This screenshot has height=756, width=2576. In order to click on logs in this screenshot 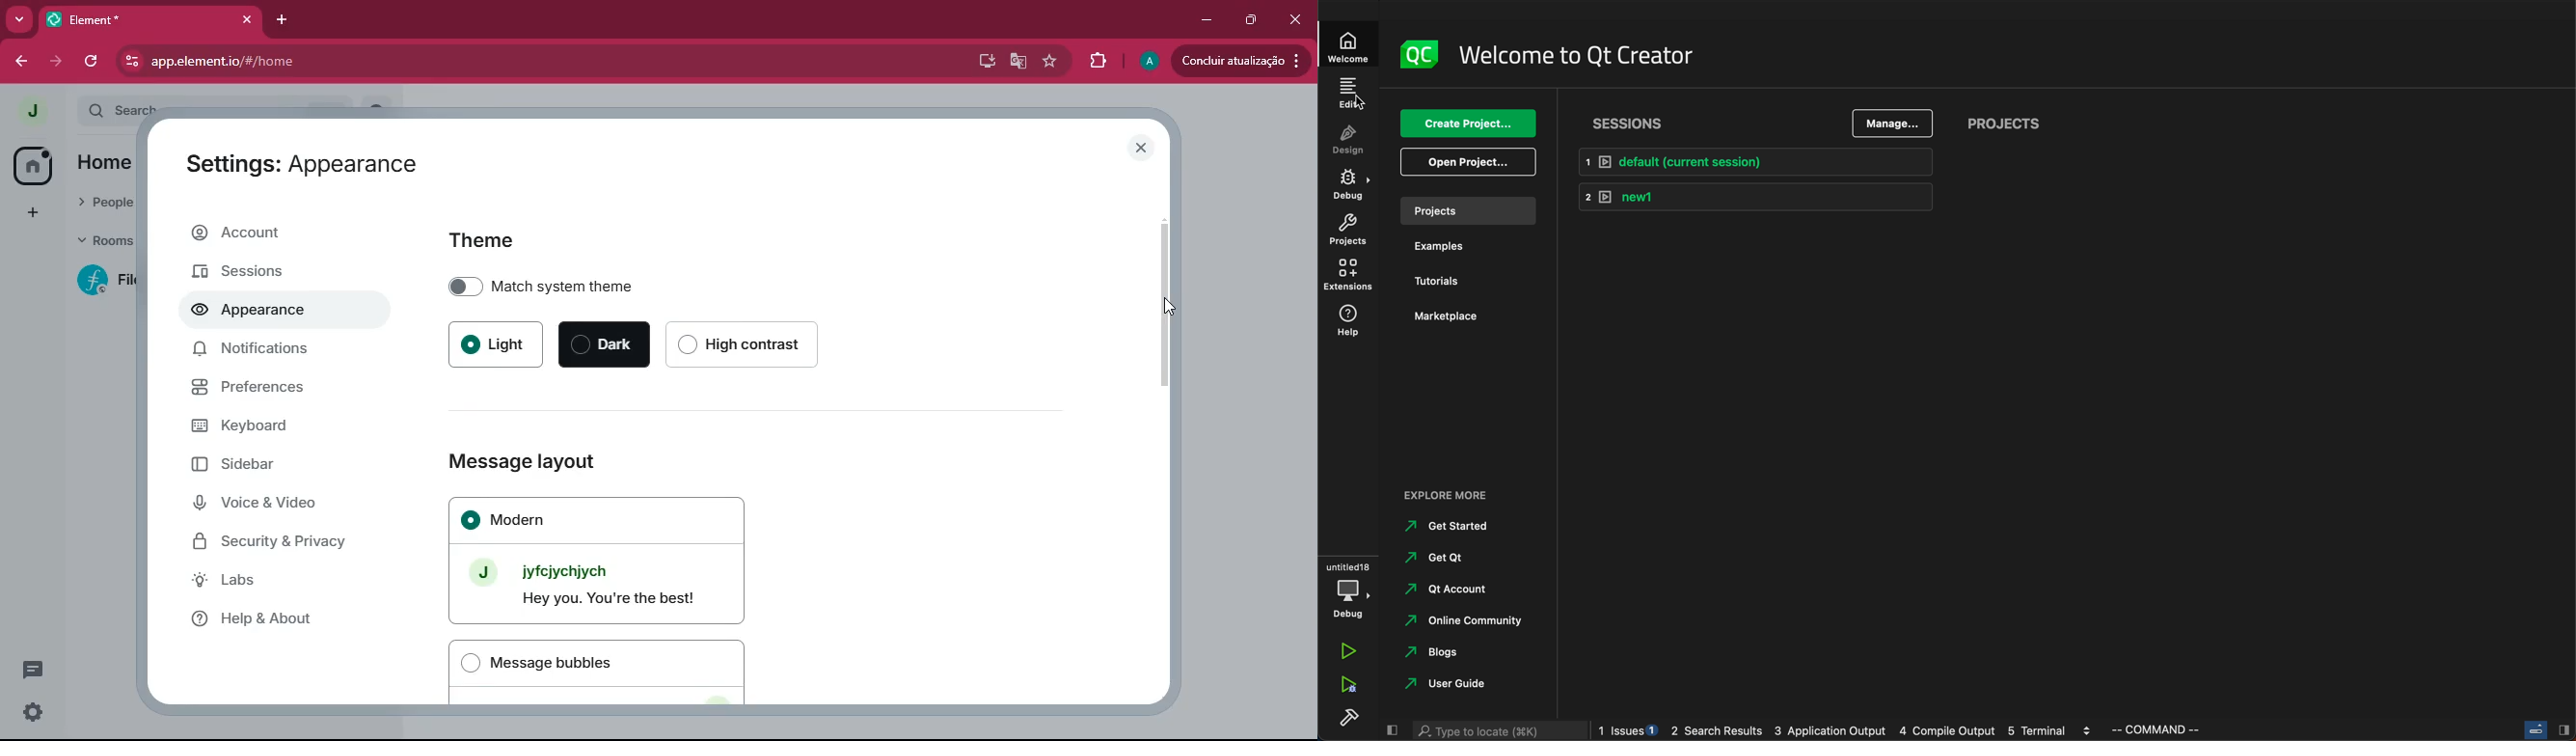, I will do `click(1630, 731)`.